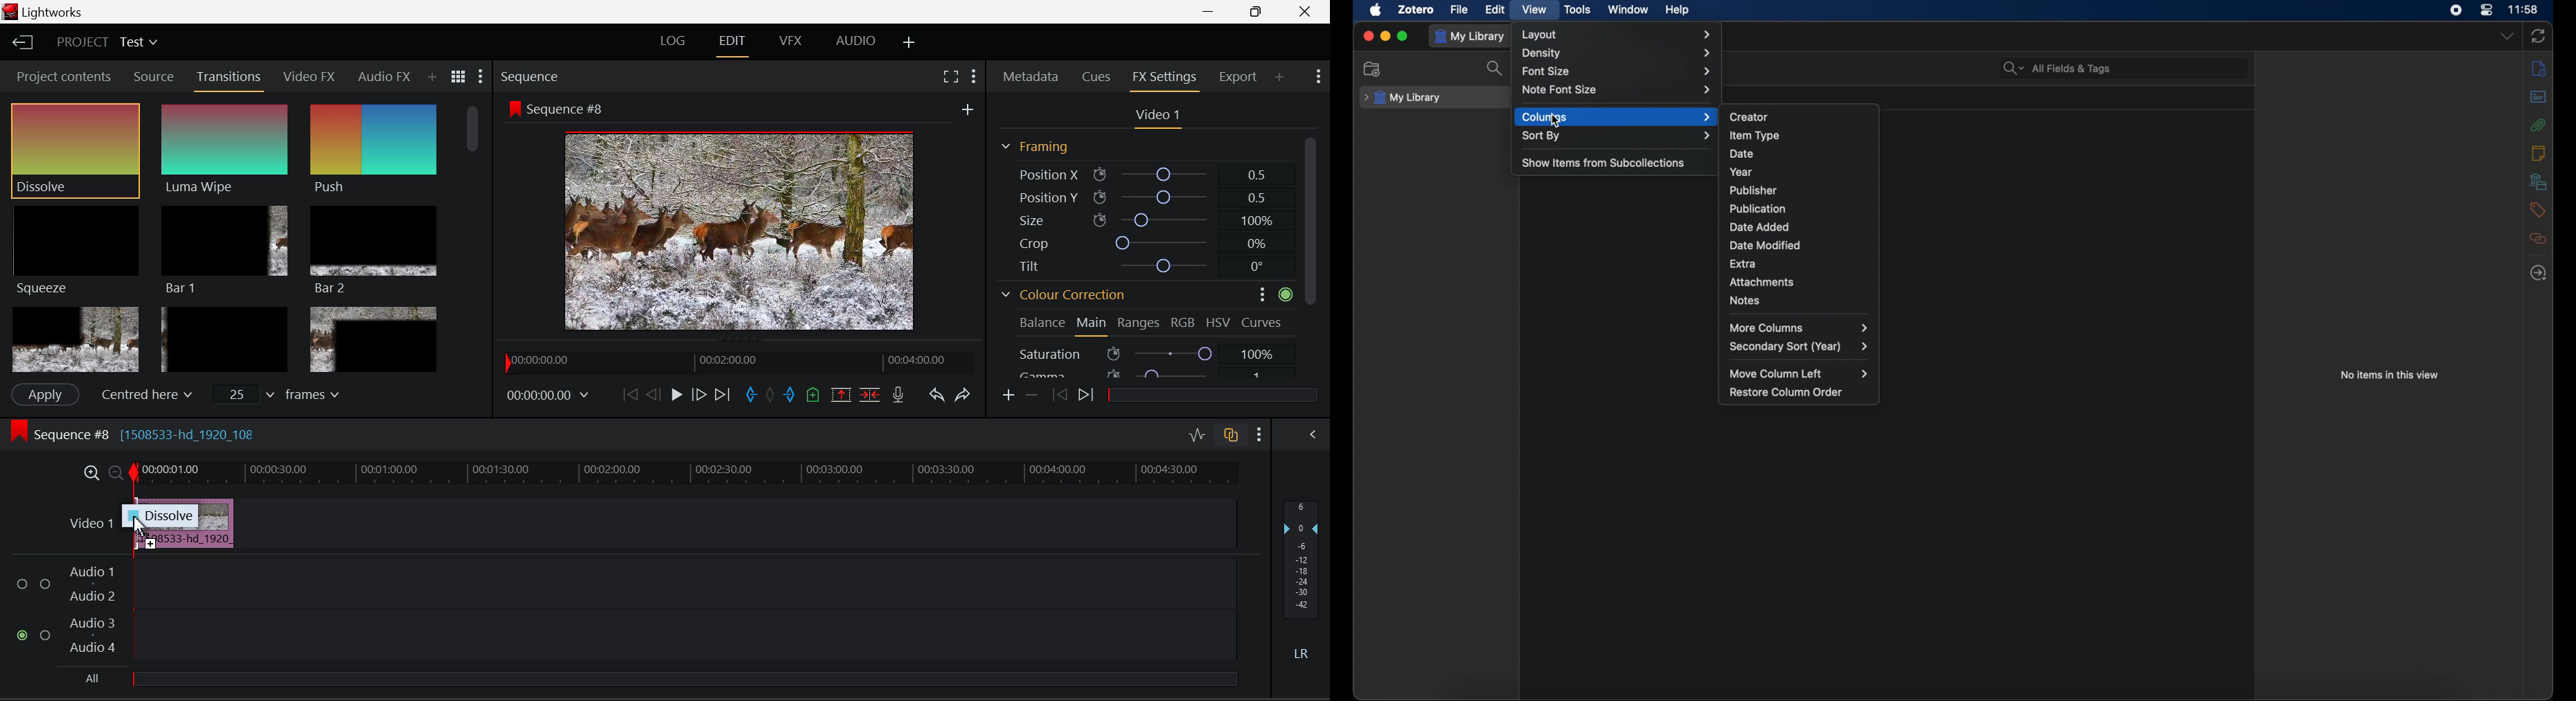 This screenshot has width=2576, height=728. What do you see at coordinates (1304, 12) in the screenshot?
I see `Close` at bounding box center [1304, 12].